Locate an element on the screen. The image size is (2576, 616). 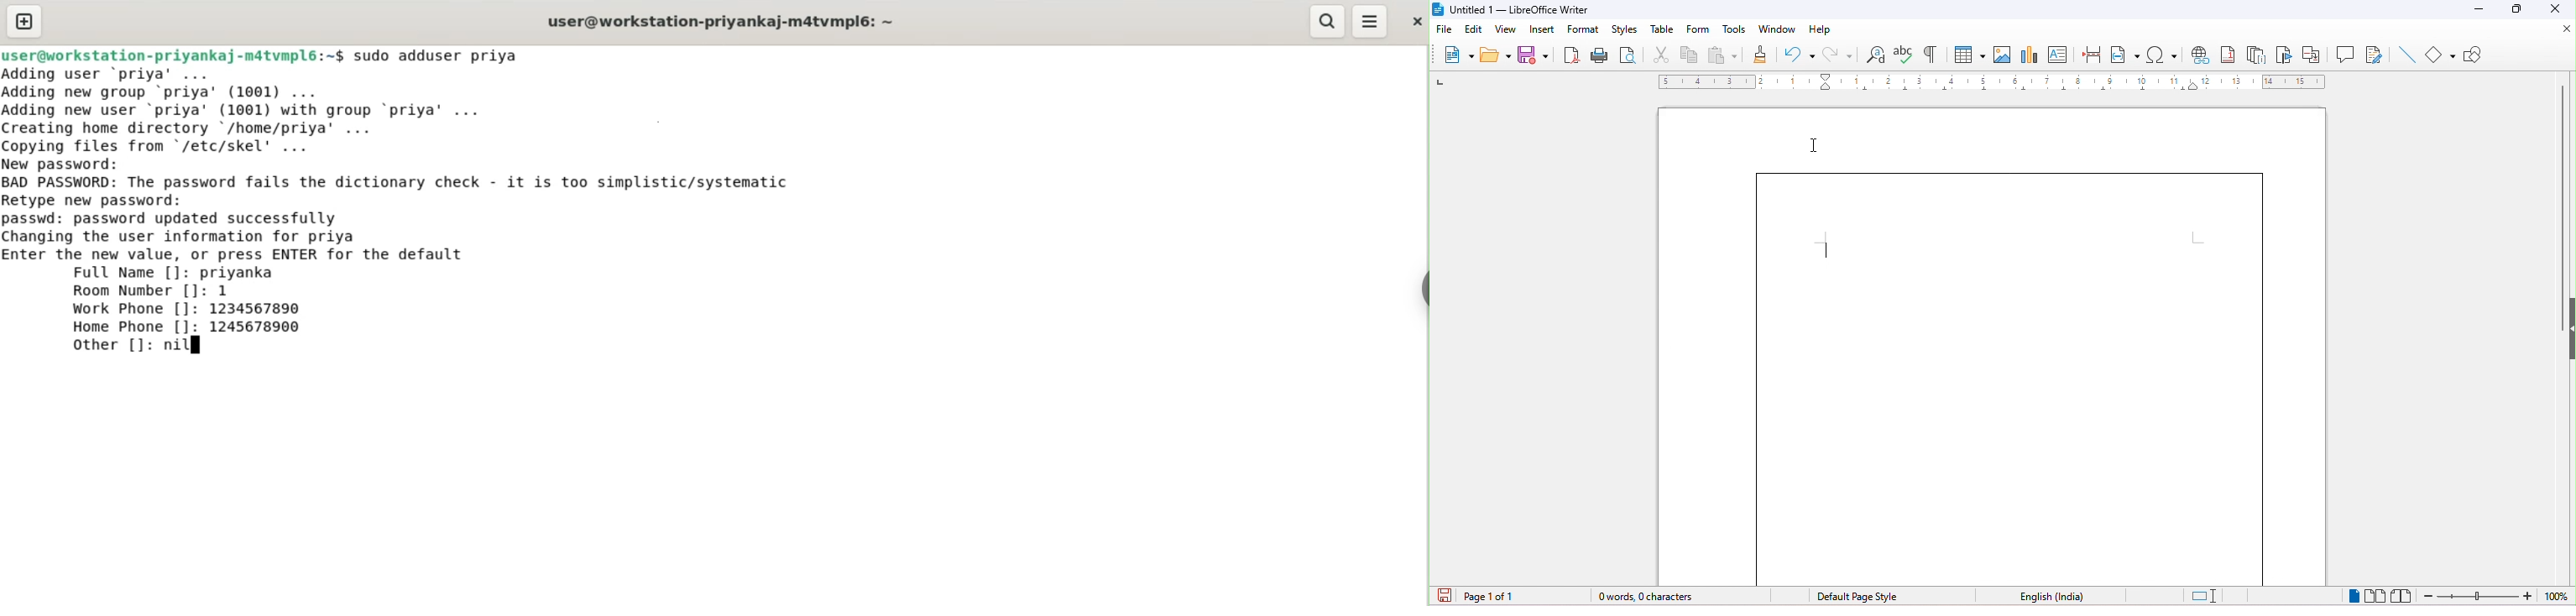
save is located at coordinates (1534, 55).